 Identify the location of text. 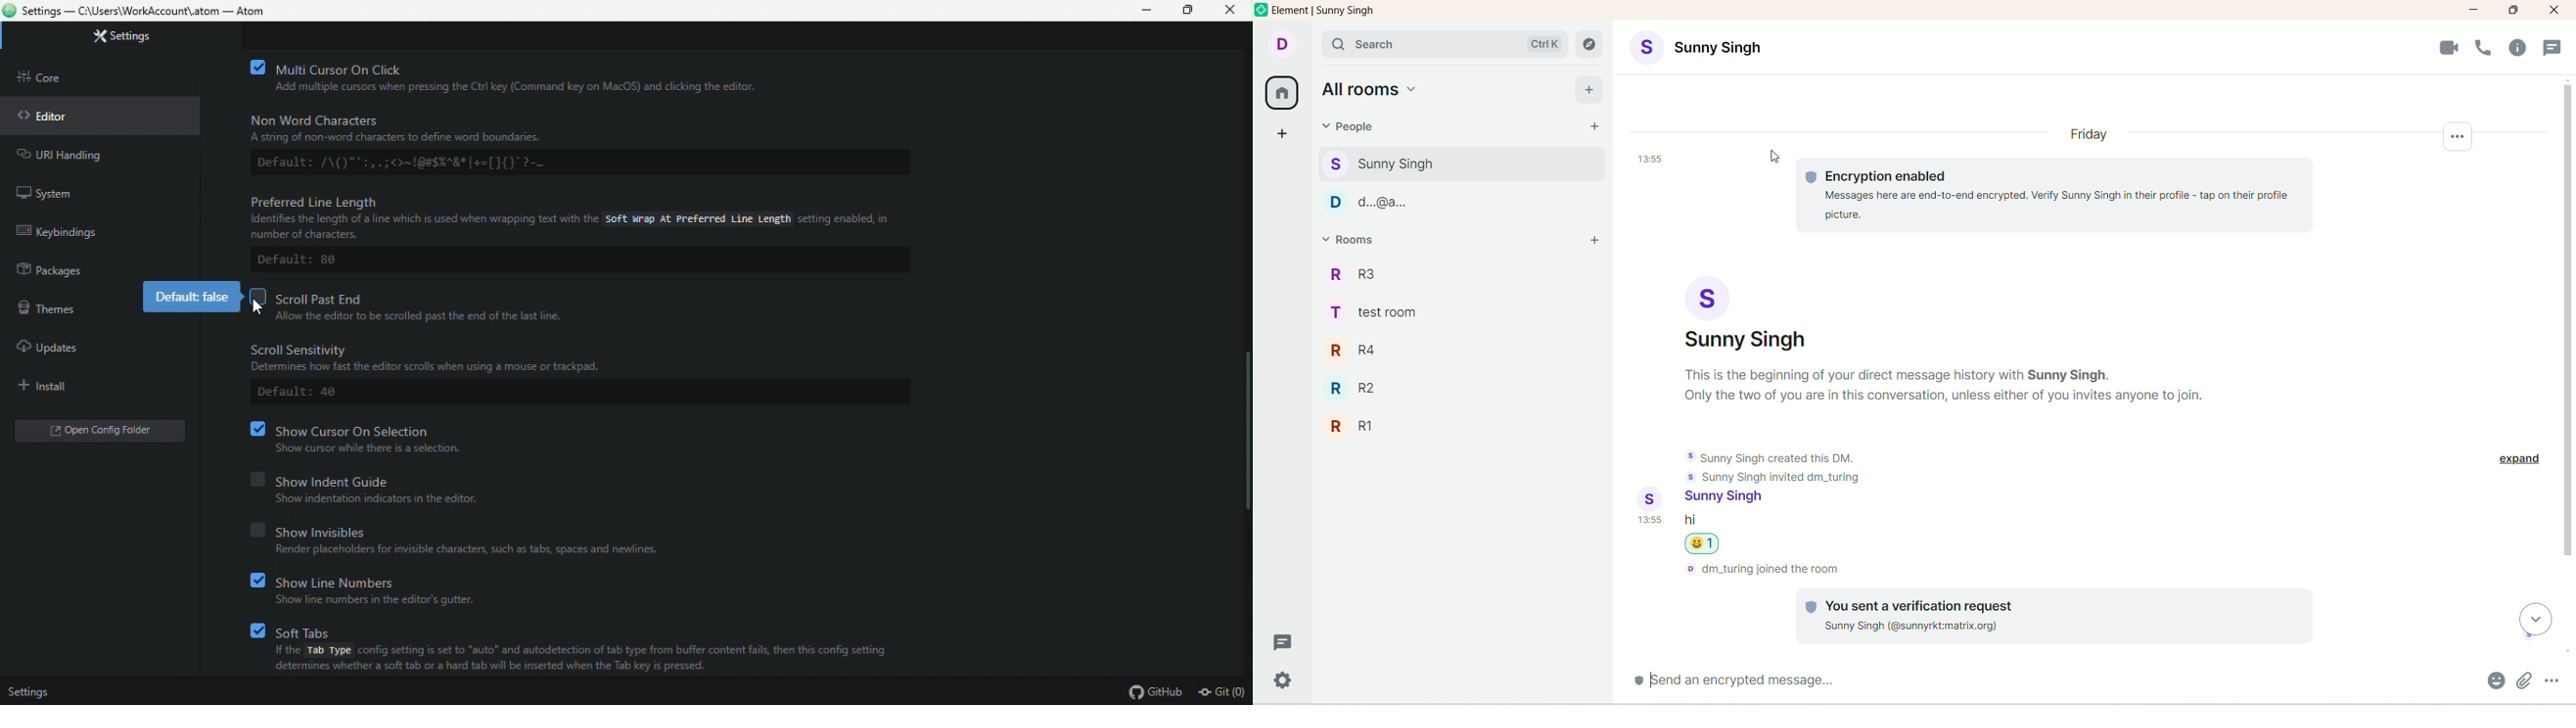
(2056, 197).